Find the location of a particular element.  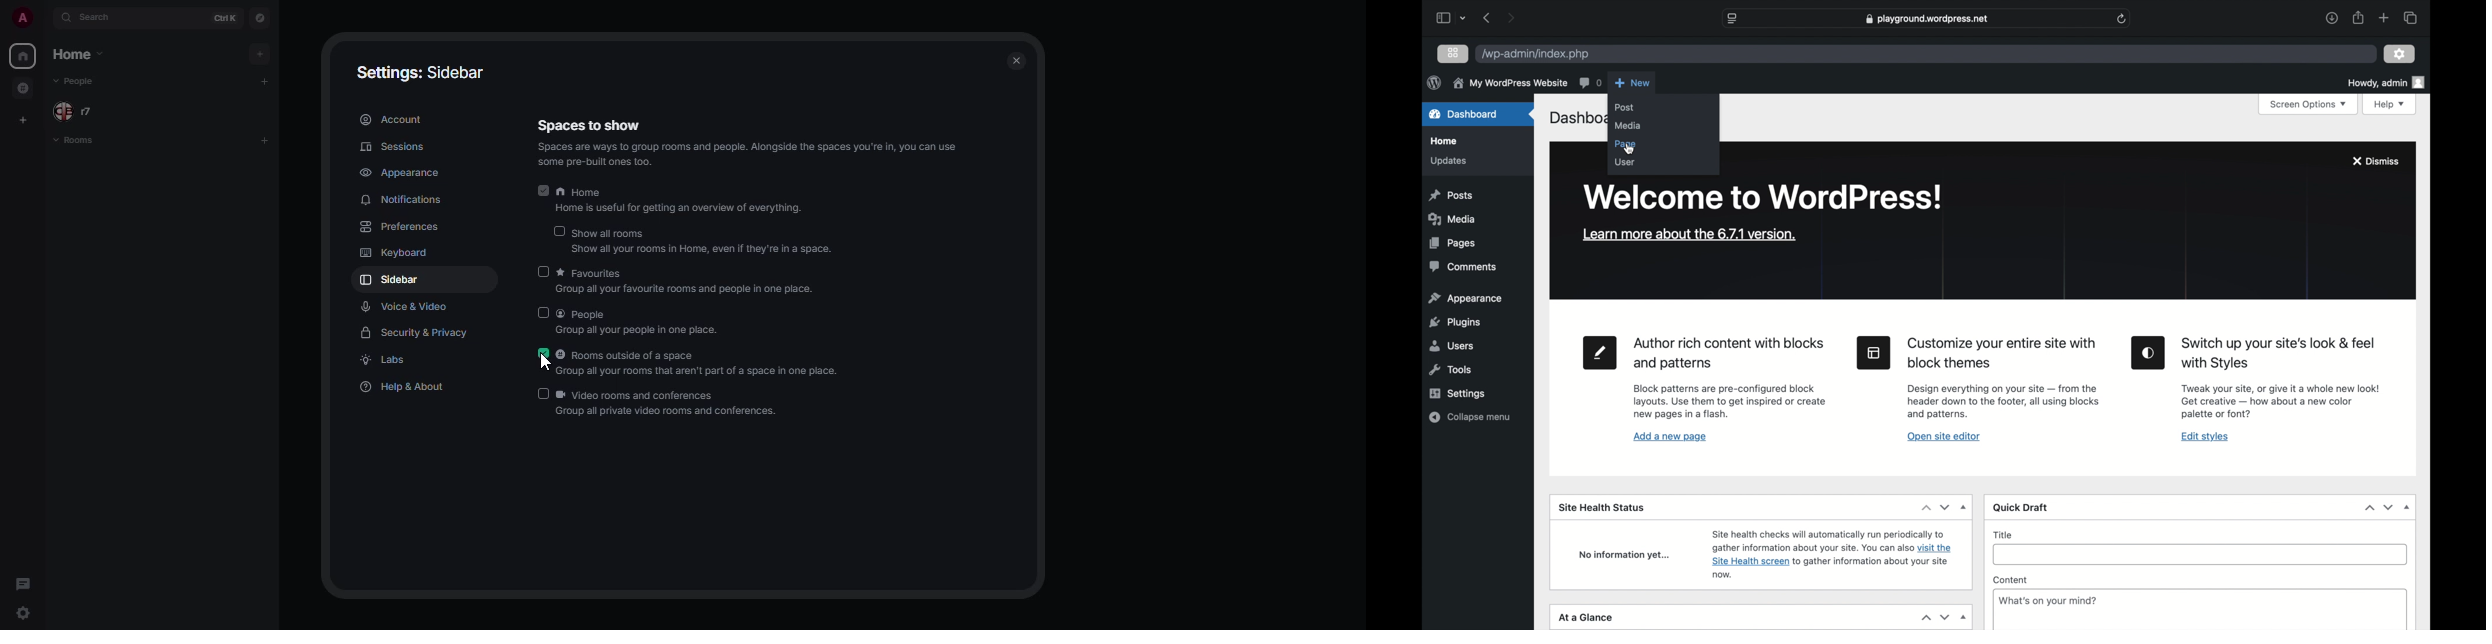

edit styles is located at coordinates (2148, 353).